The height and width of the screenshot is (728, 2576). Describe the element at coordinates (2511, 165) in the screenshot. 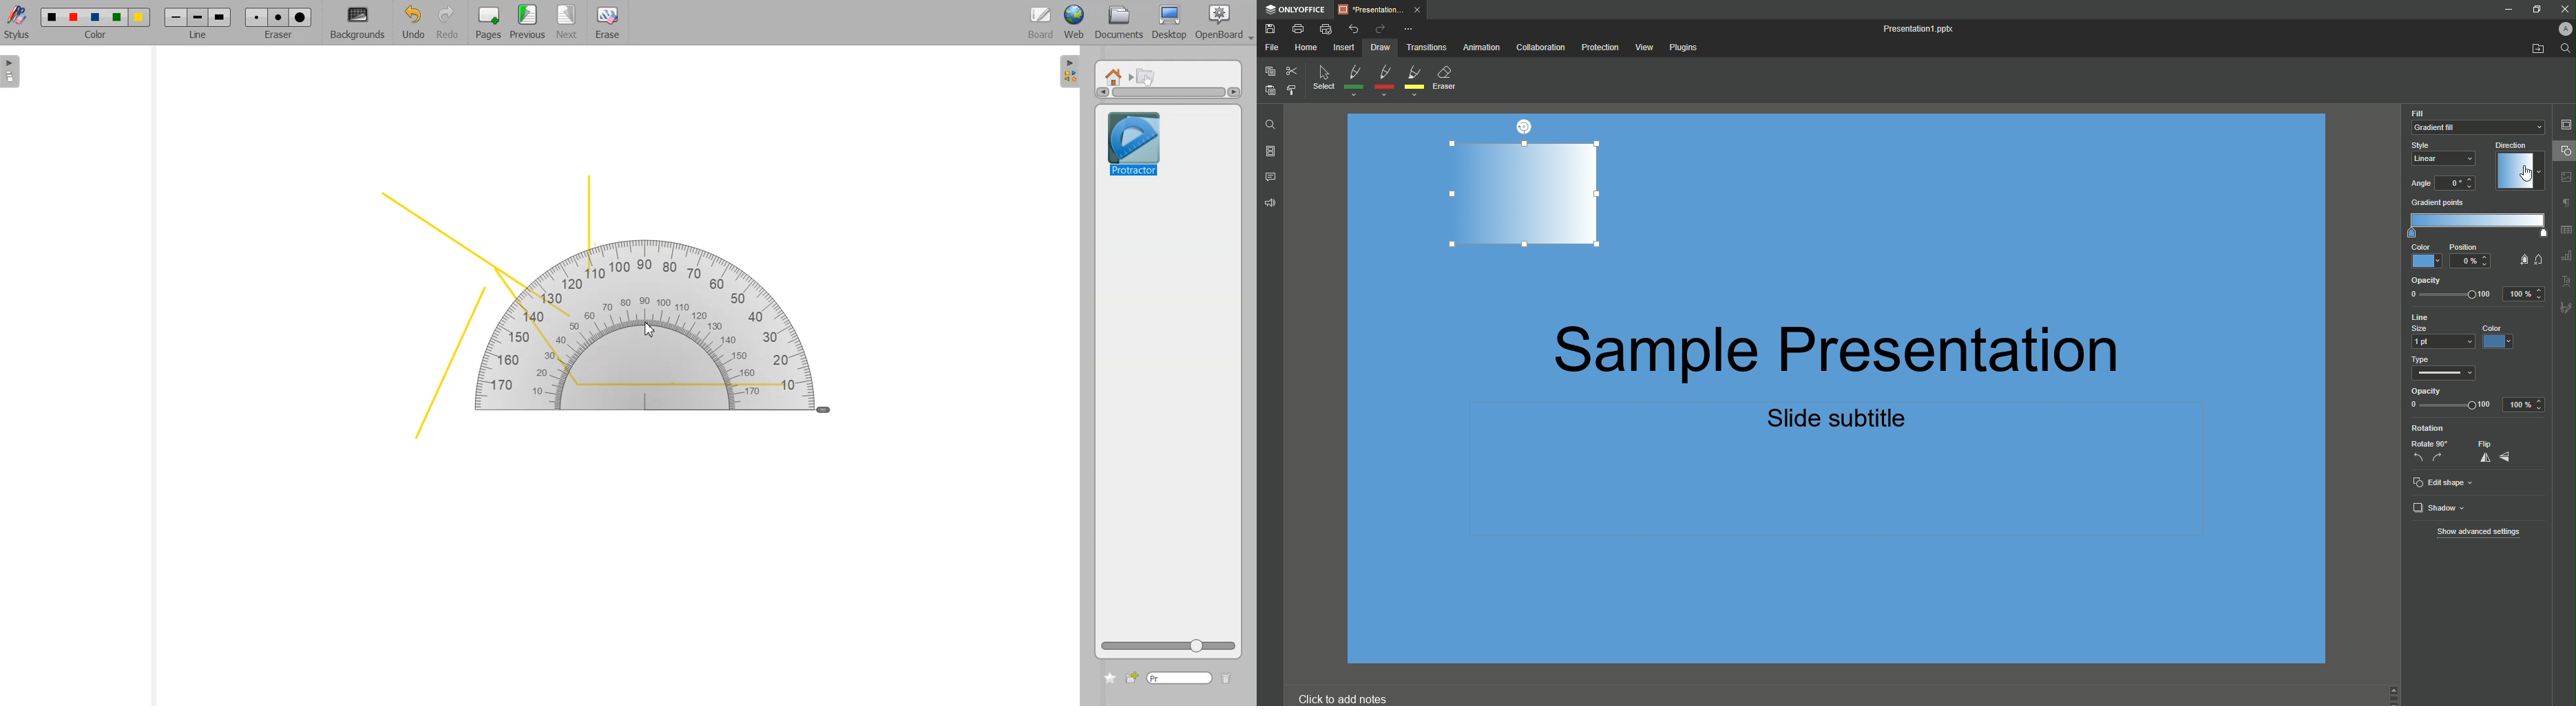

I see `Direction` at that location.